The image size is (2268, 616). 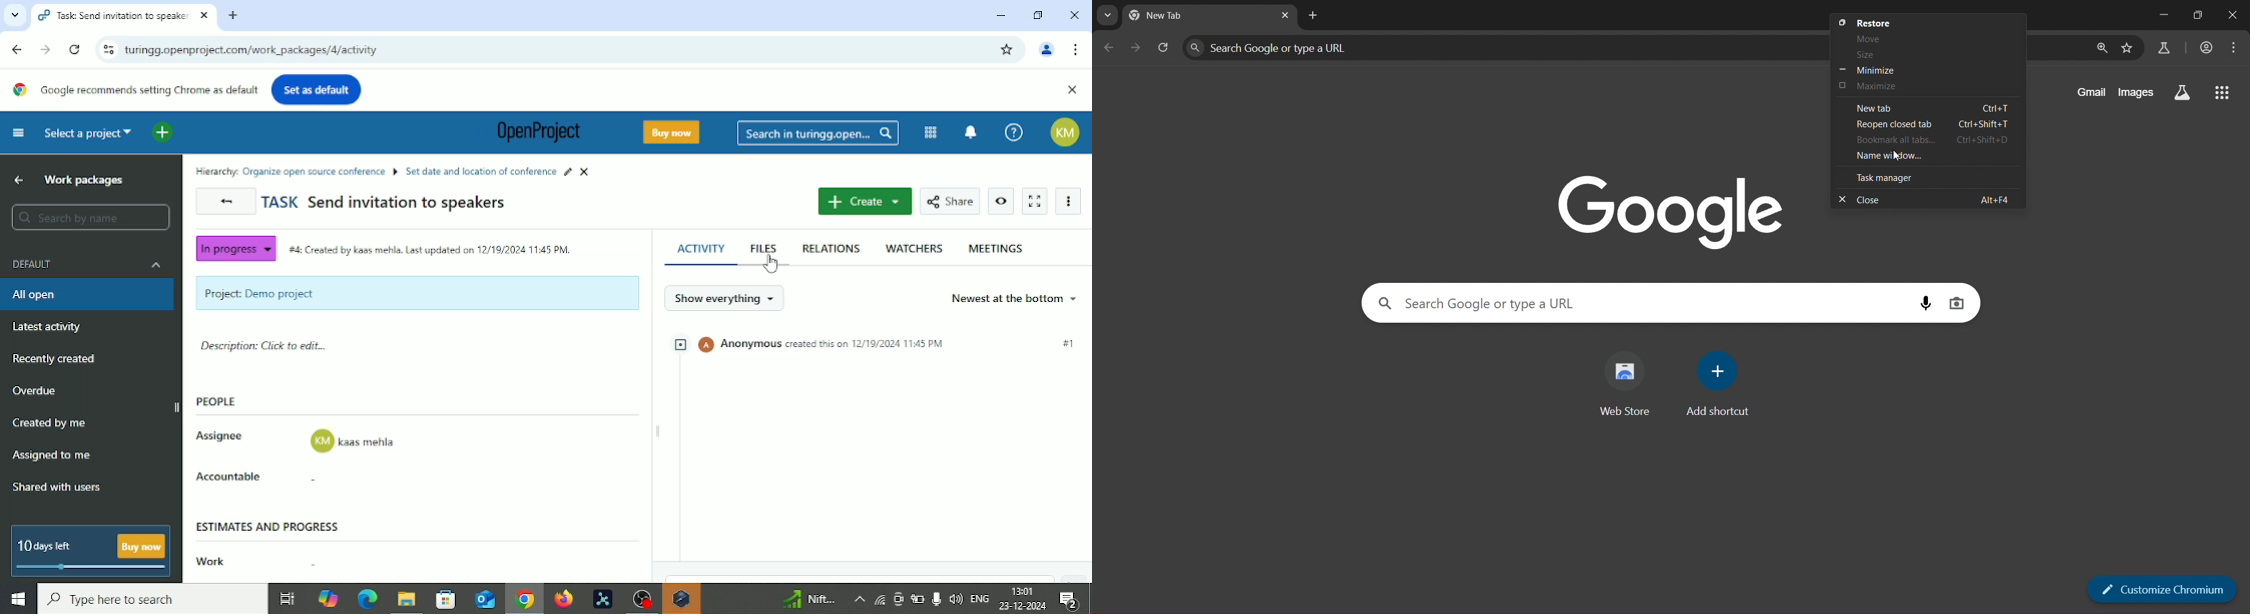 What do you see at coordinates (2088, 93) in the screenshot?
I see `gmail` at bounding box center [2088, 93].